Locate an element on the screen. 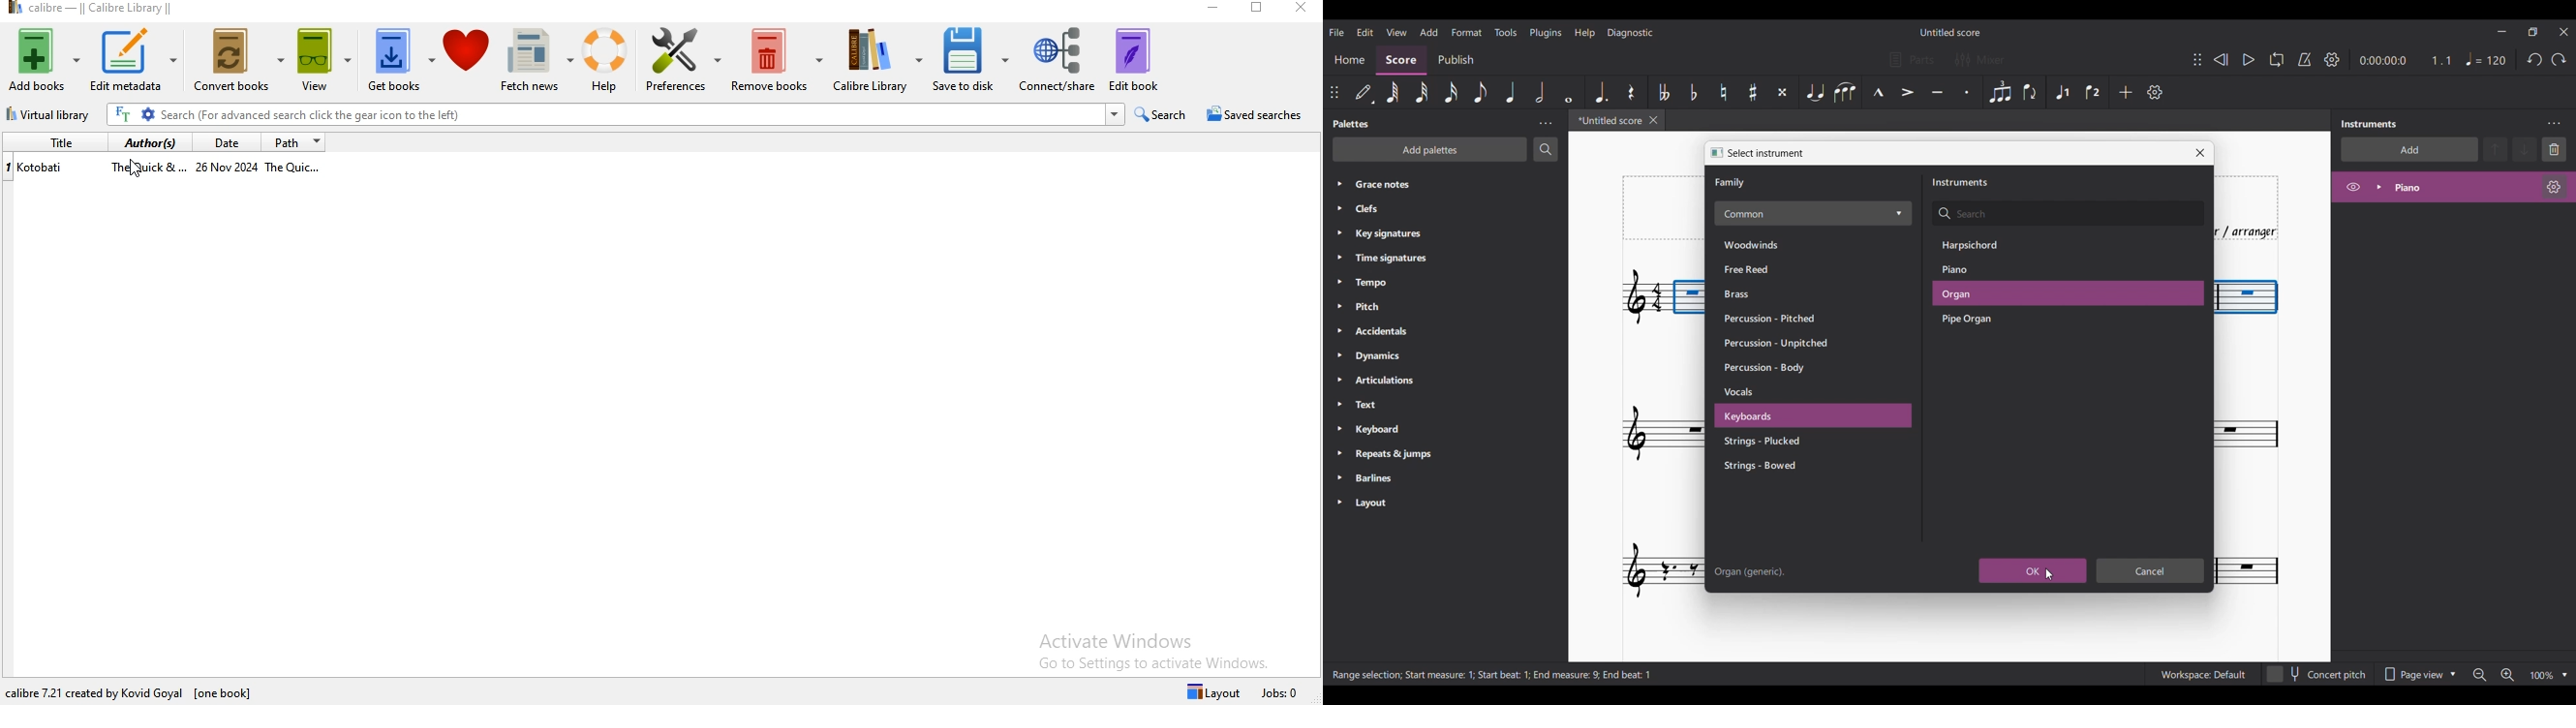 This screenshot has width=2576, height=728. ok is located at coordinates (2033, 571).